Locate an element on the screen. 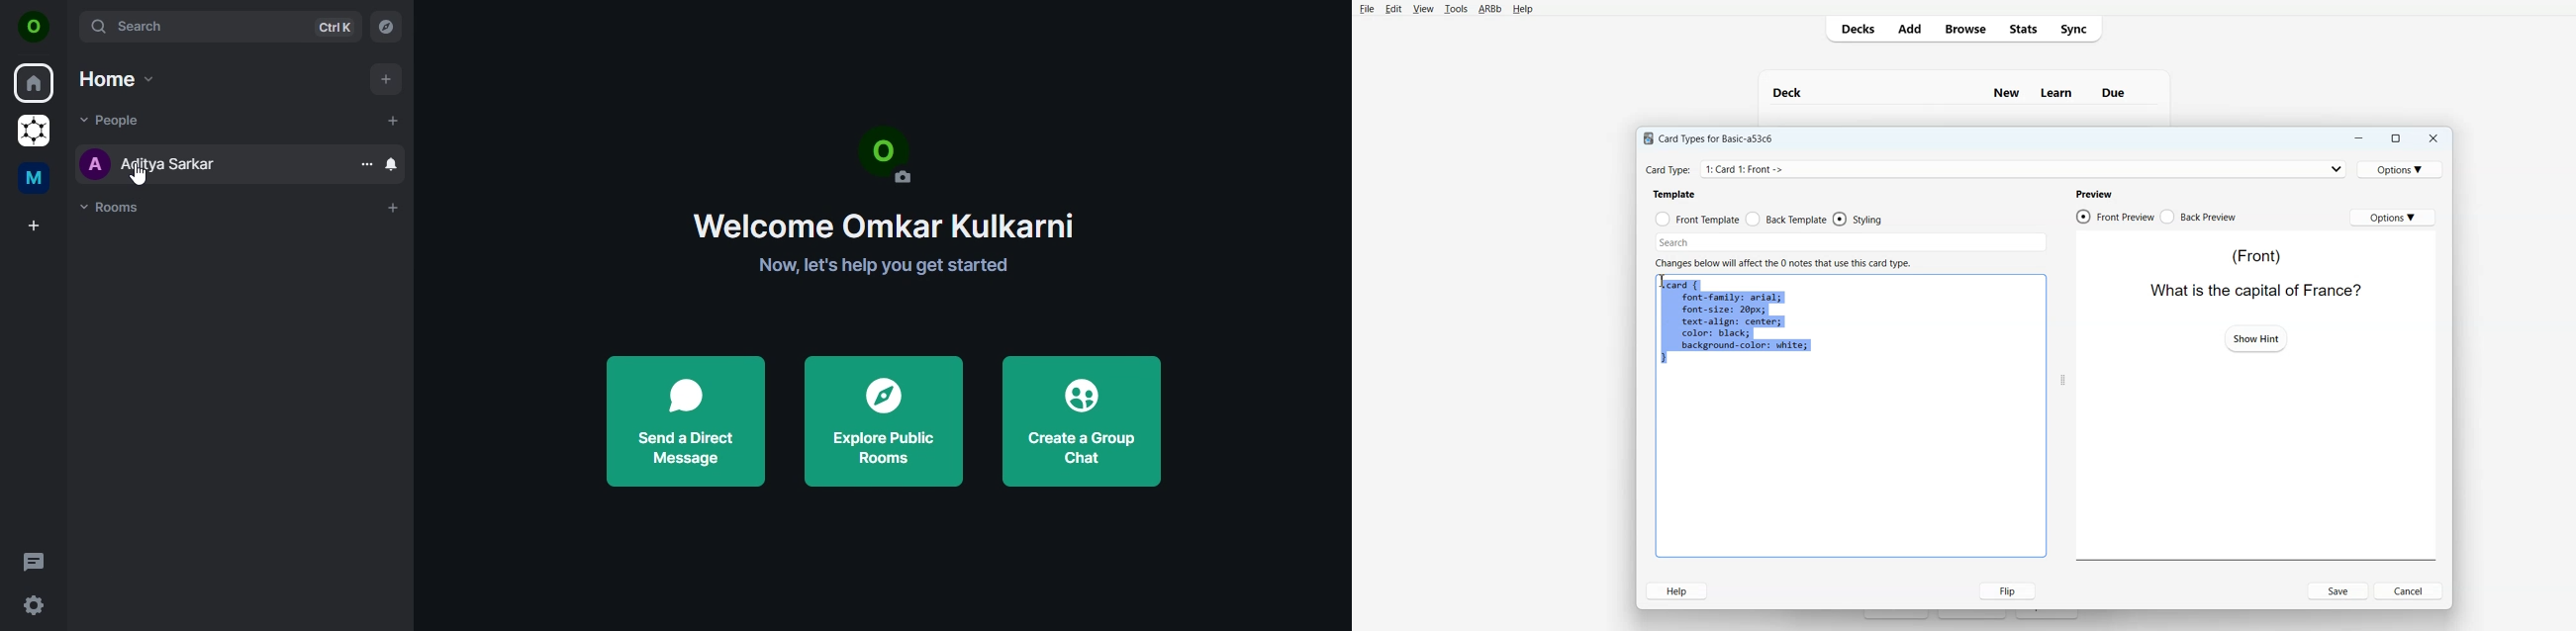 This screenshot has height=644, width=2576. Stats is located at coordinates (2022, 28).